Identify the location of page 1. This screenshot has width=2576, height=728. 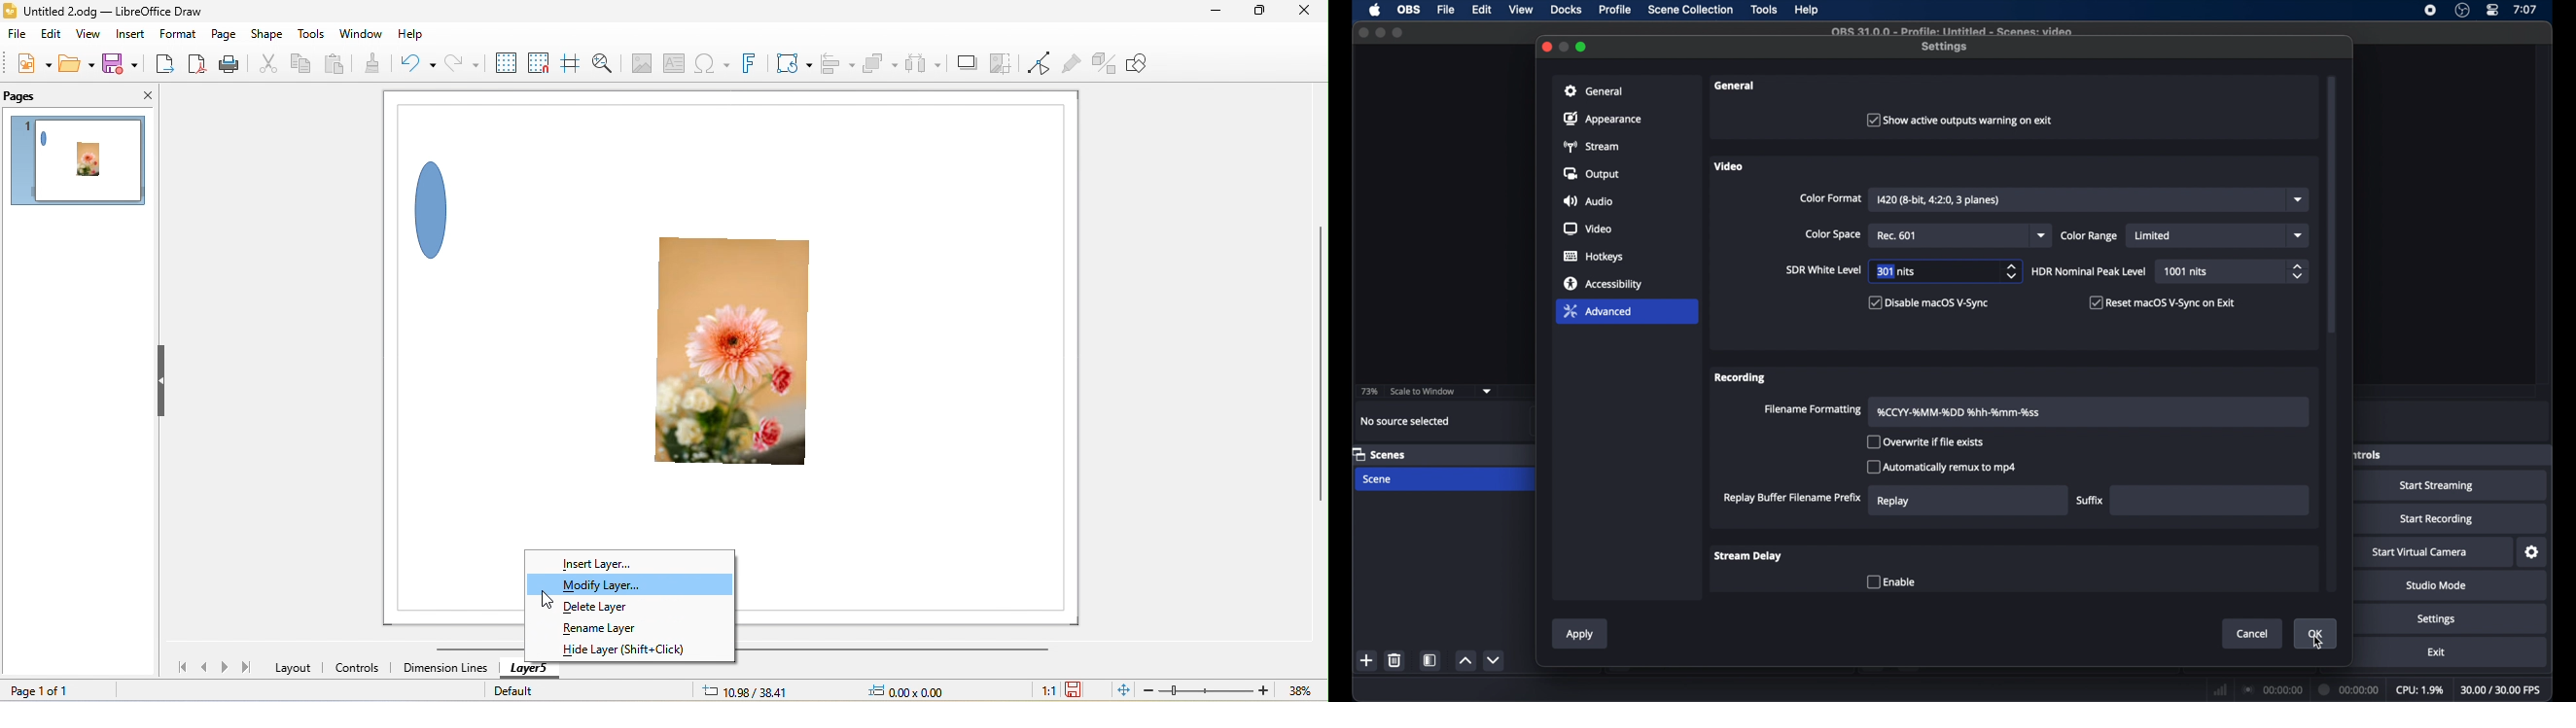
(82, 164).